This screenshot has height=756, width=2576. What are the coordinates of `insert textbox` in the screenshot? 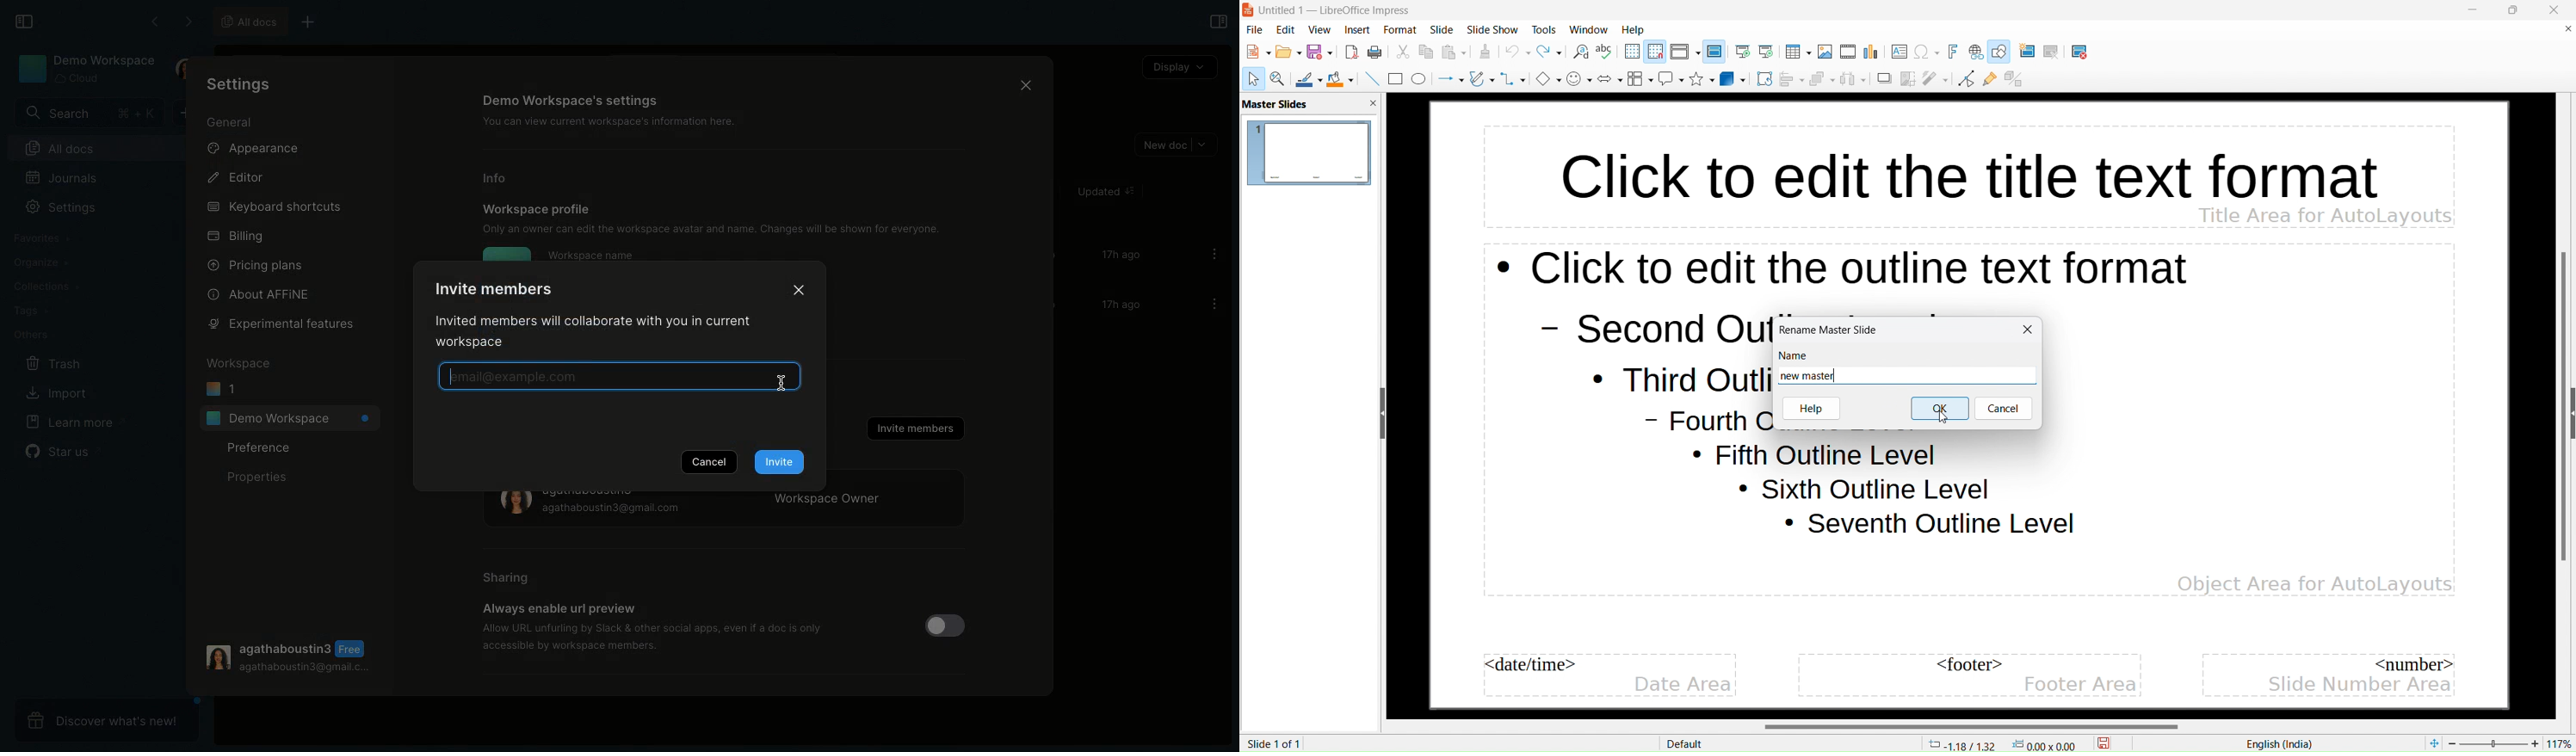 It's located at (1900, 52).